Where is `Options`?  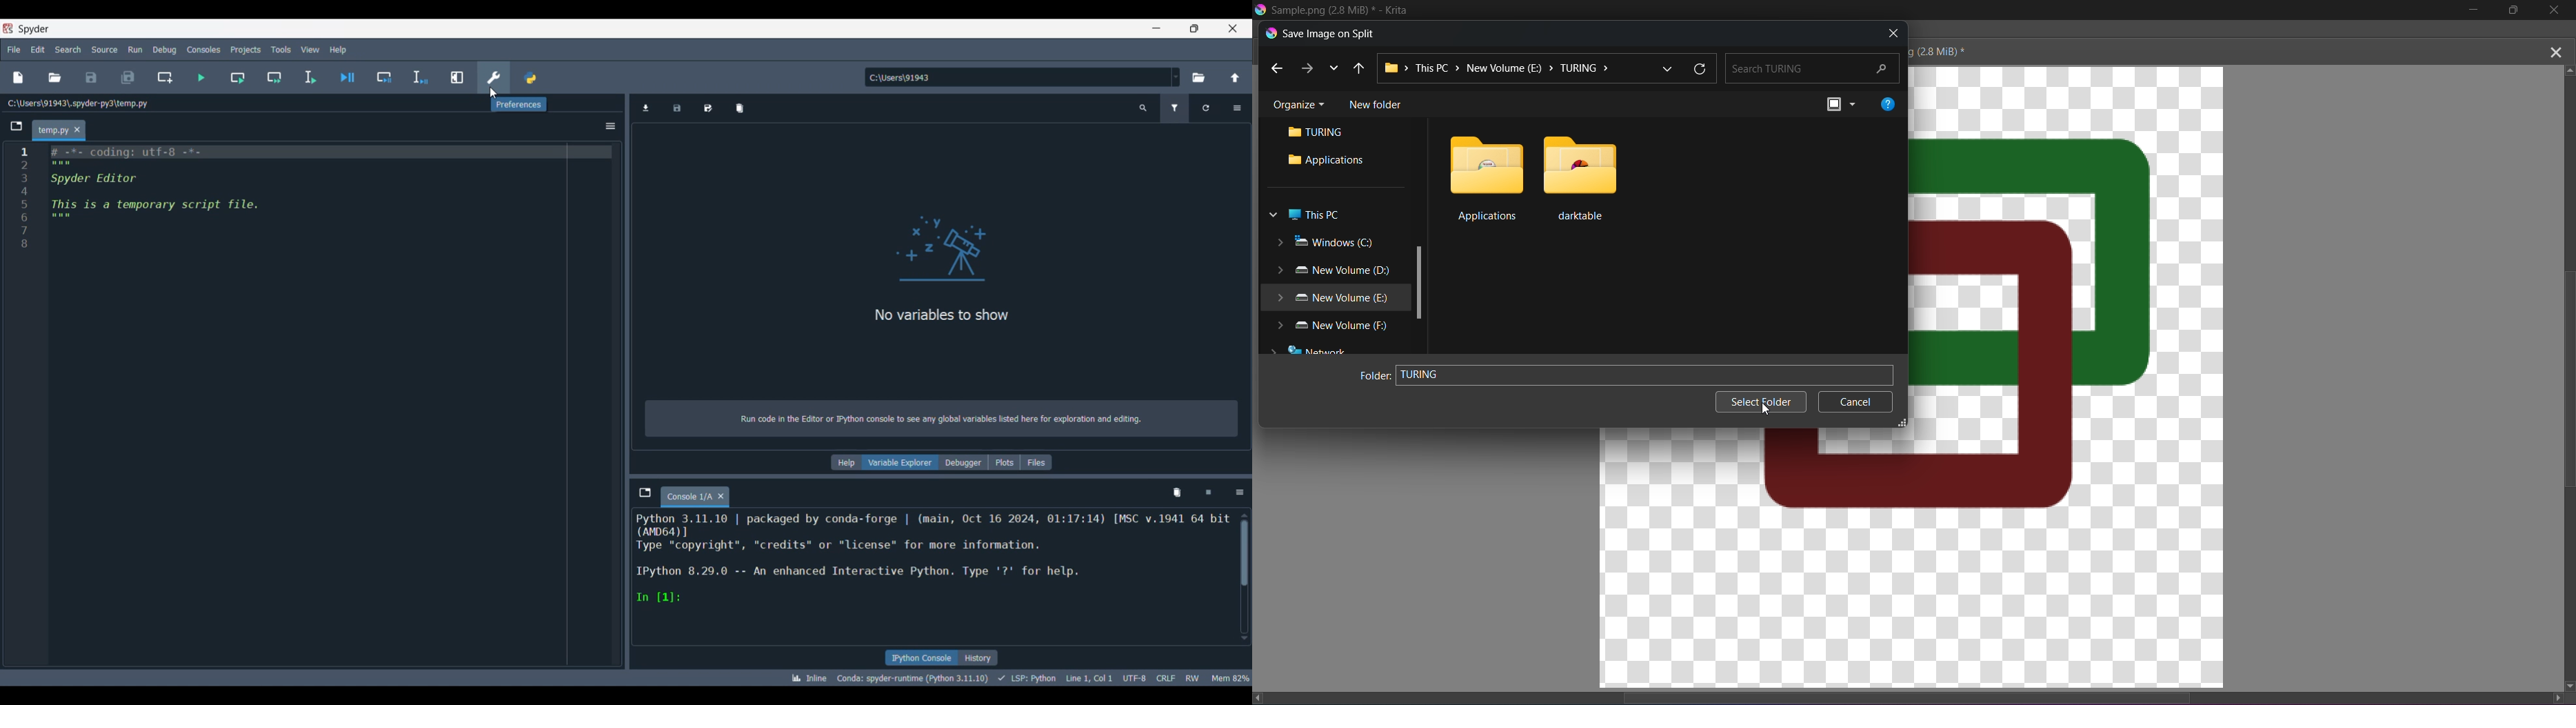
Options is located at coordinates (1238, 108).